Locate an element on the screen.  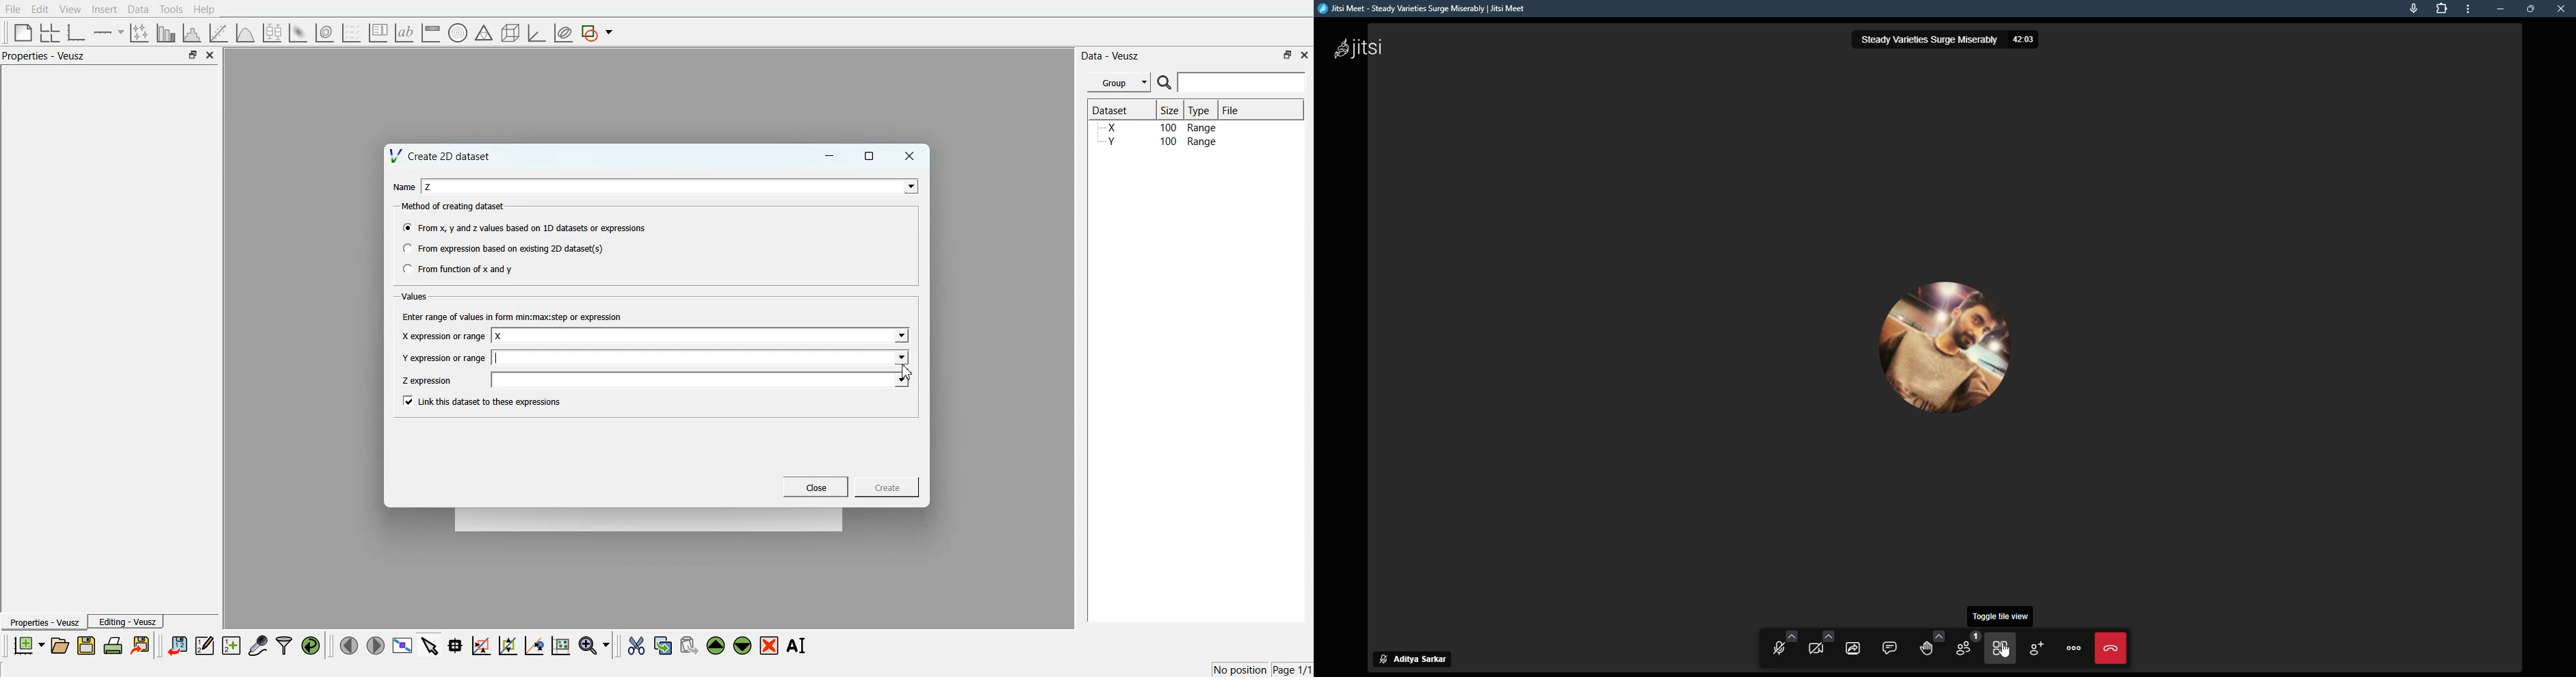
3D Scene is located at coordinates (511, 34).